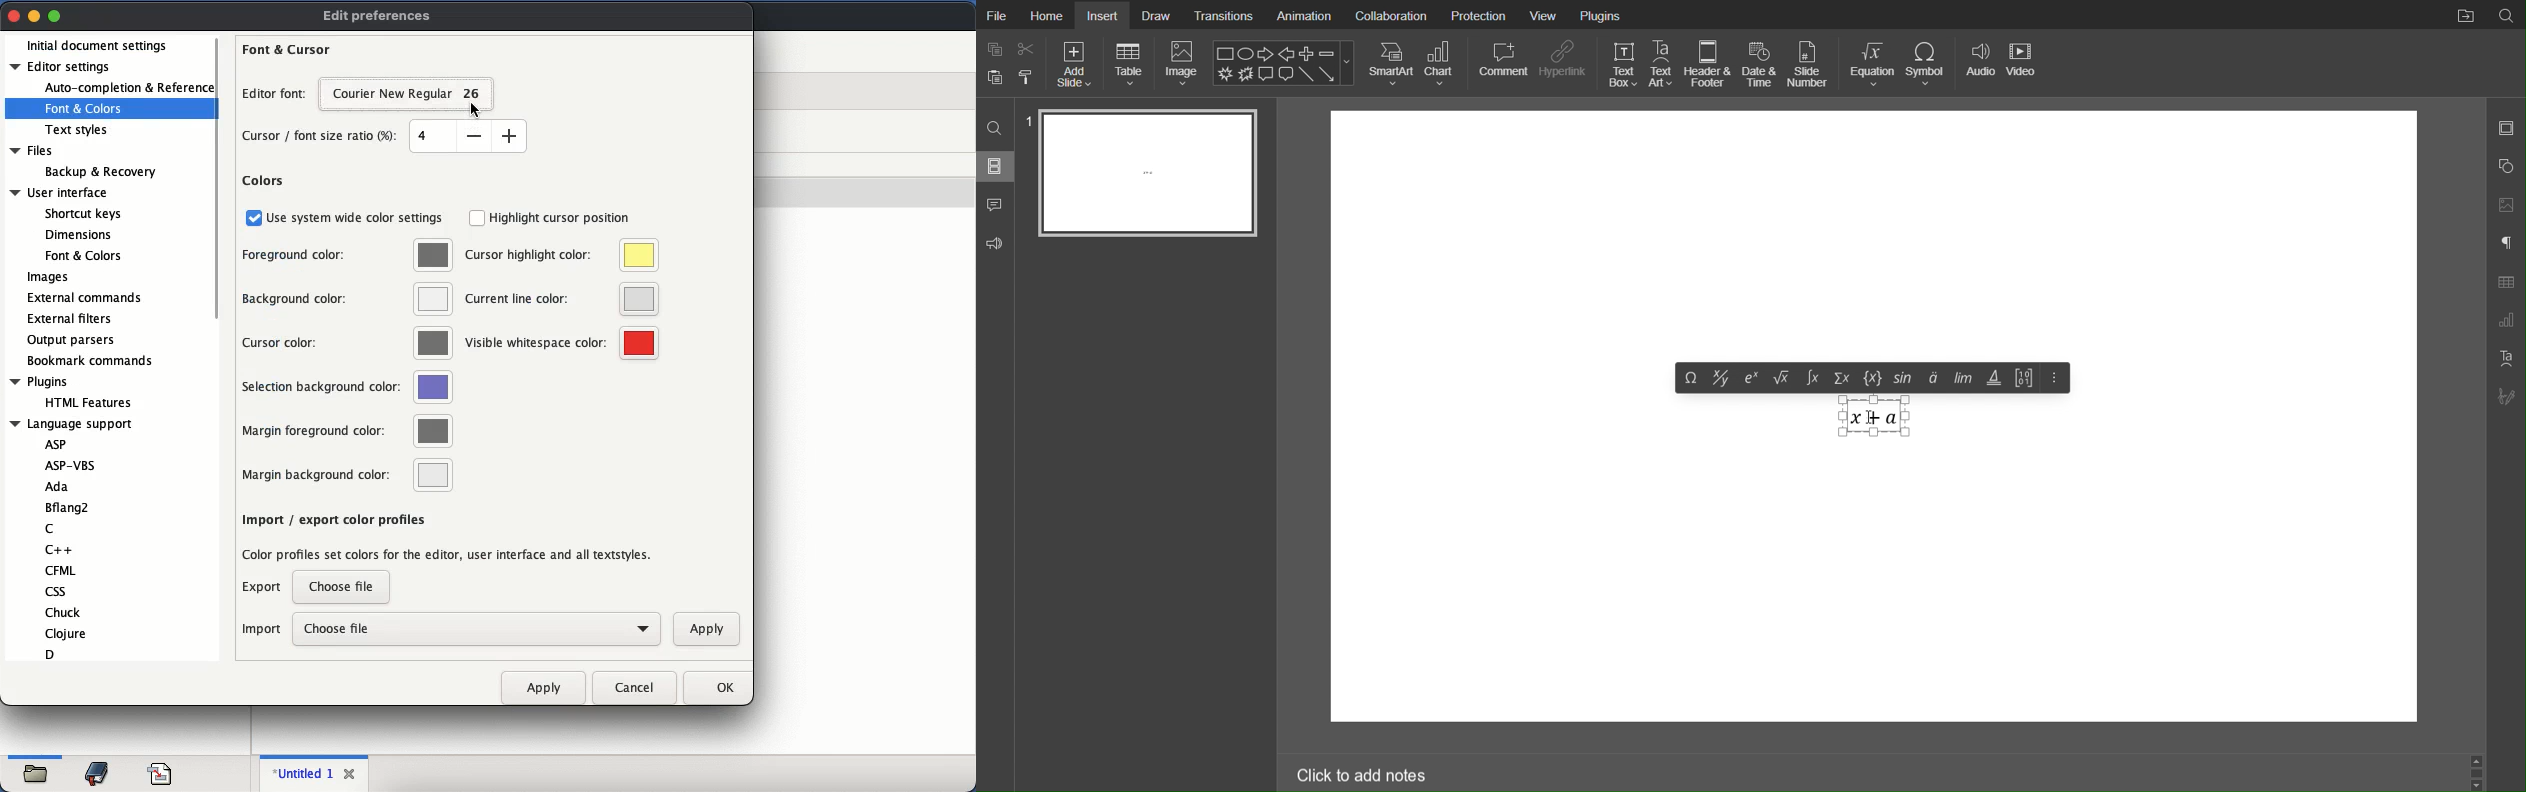 The height and width of the screenshot is (812, 2548). I want to click on images, so click(47, 278).